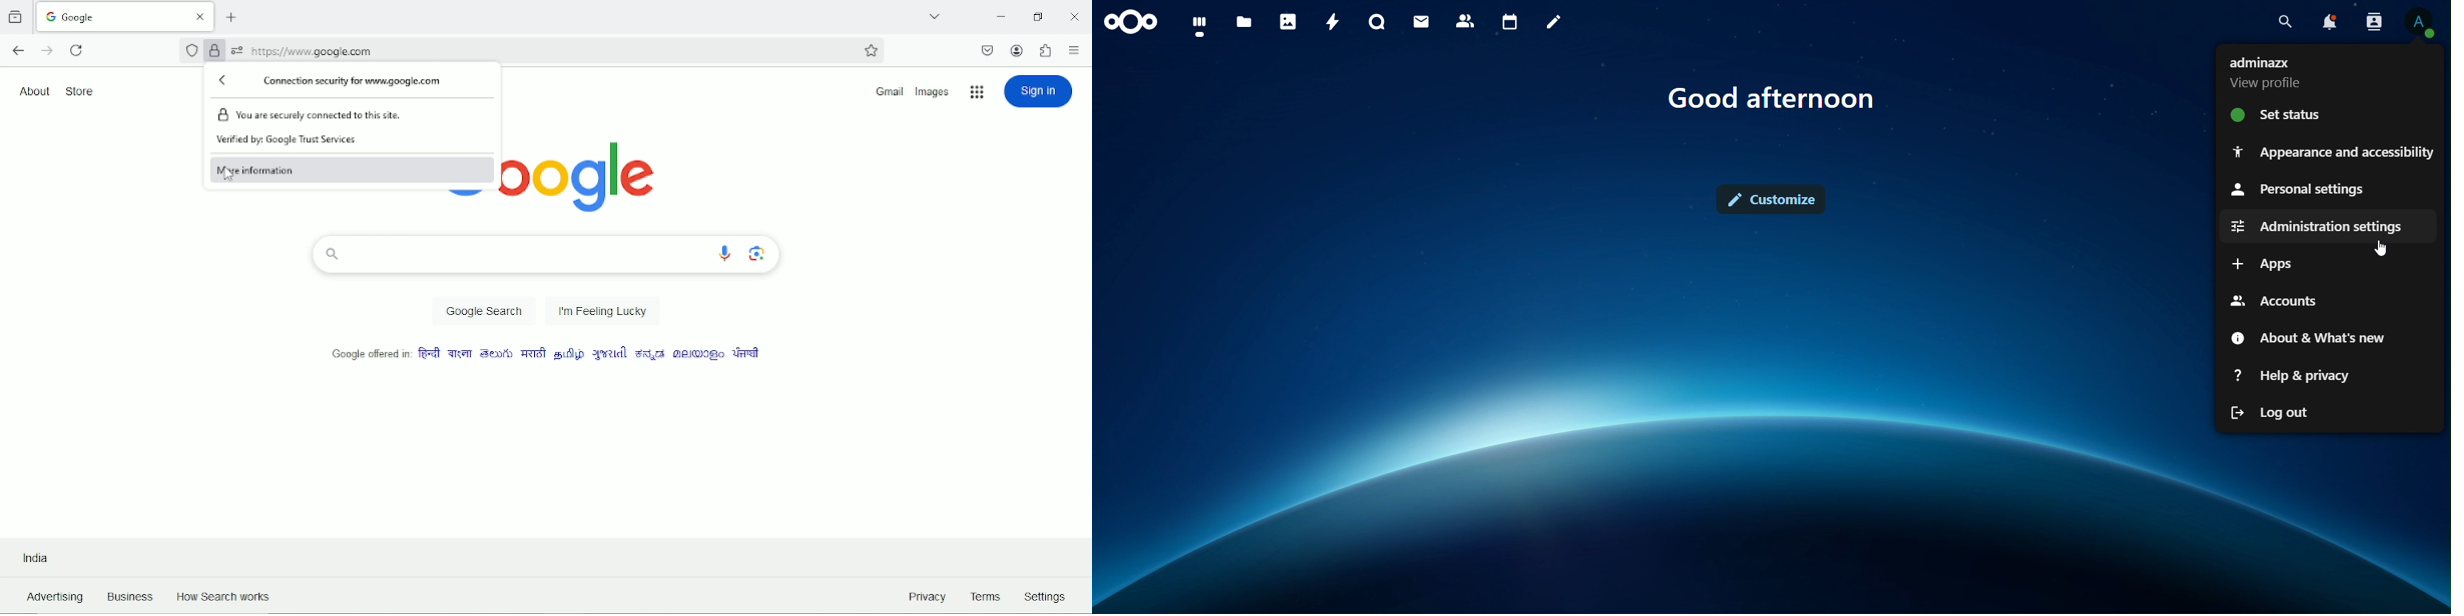  Describe the element at coordinates (193, 50) in the screenshot. I see `No trackers known to firefox were detected on this page` at that location.